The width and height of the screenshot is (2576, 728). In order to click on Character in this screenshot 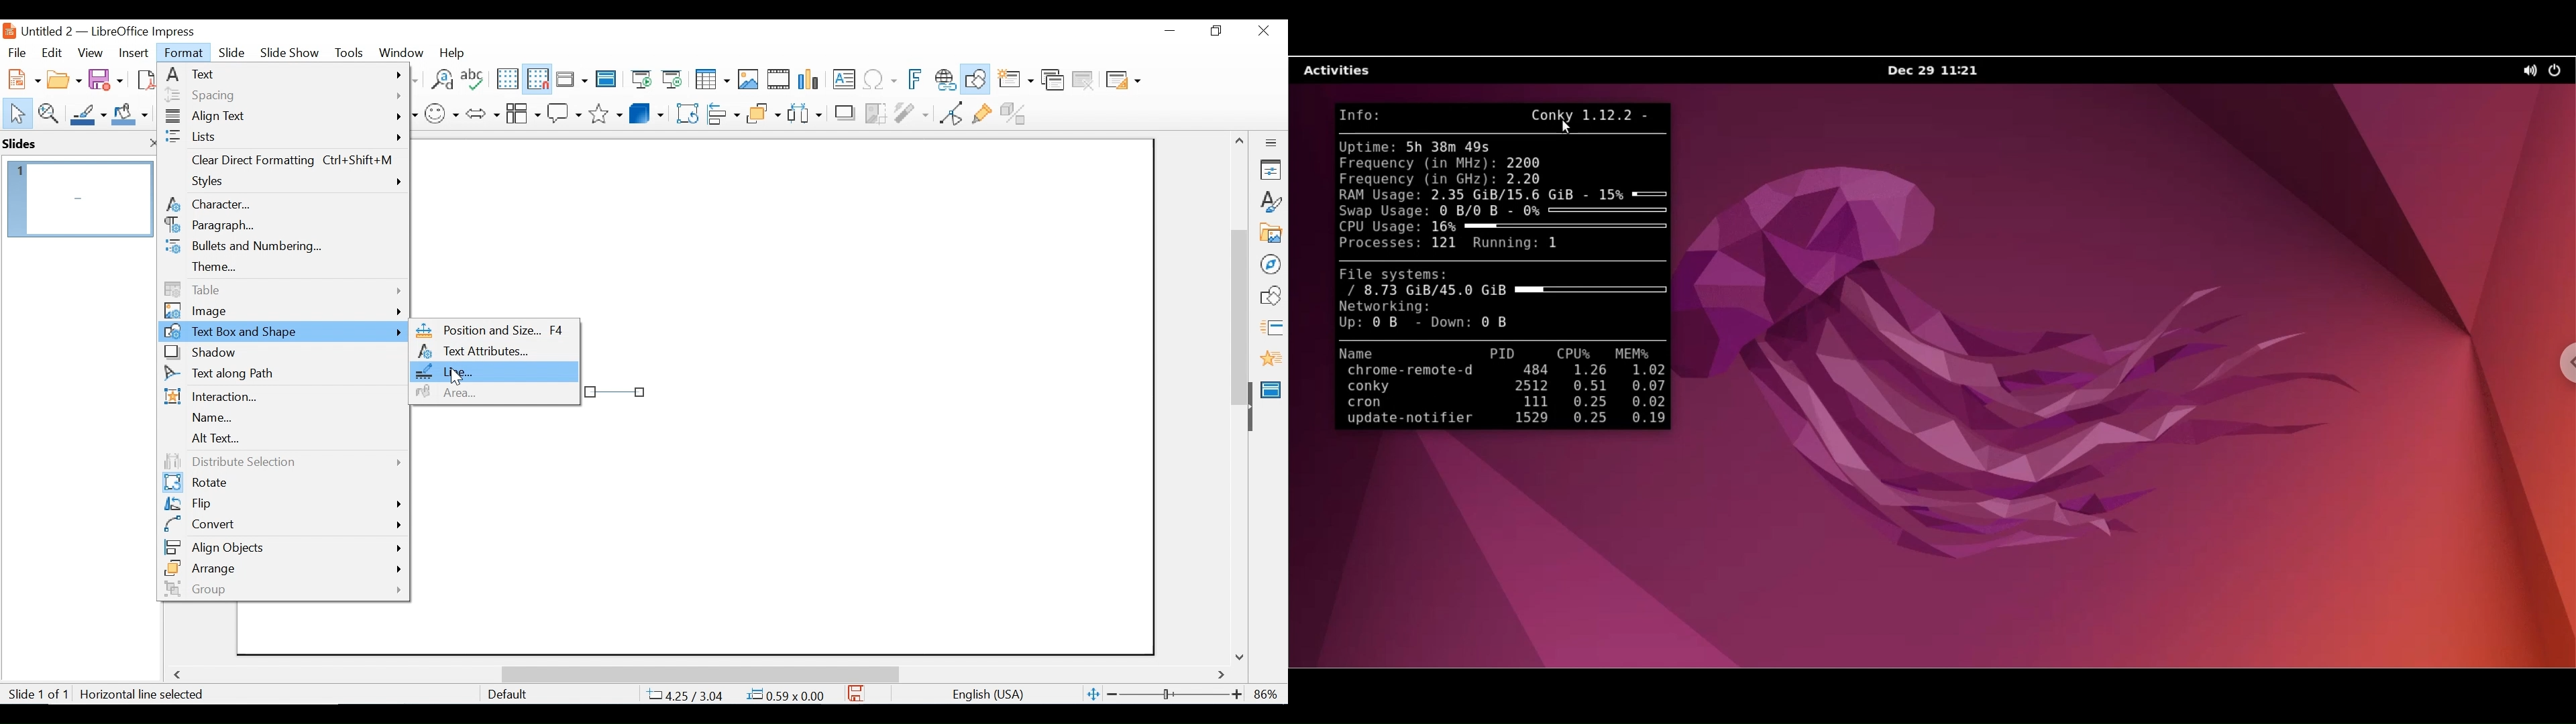, I will do `click(282, 204)`.